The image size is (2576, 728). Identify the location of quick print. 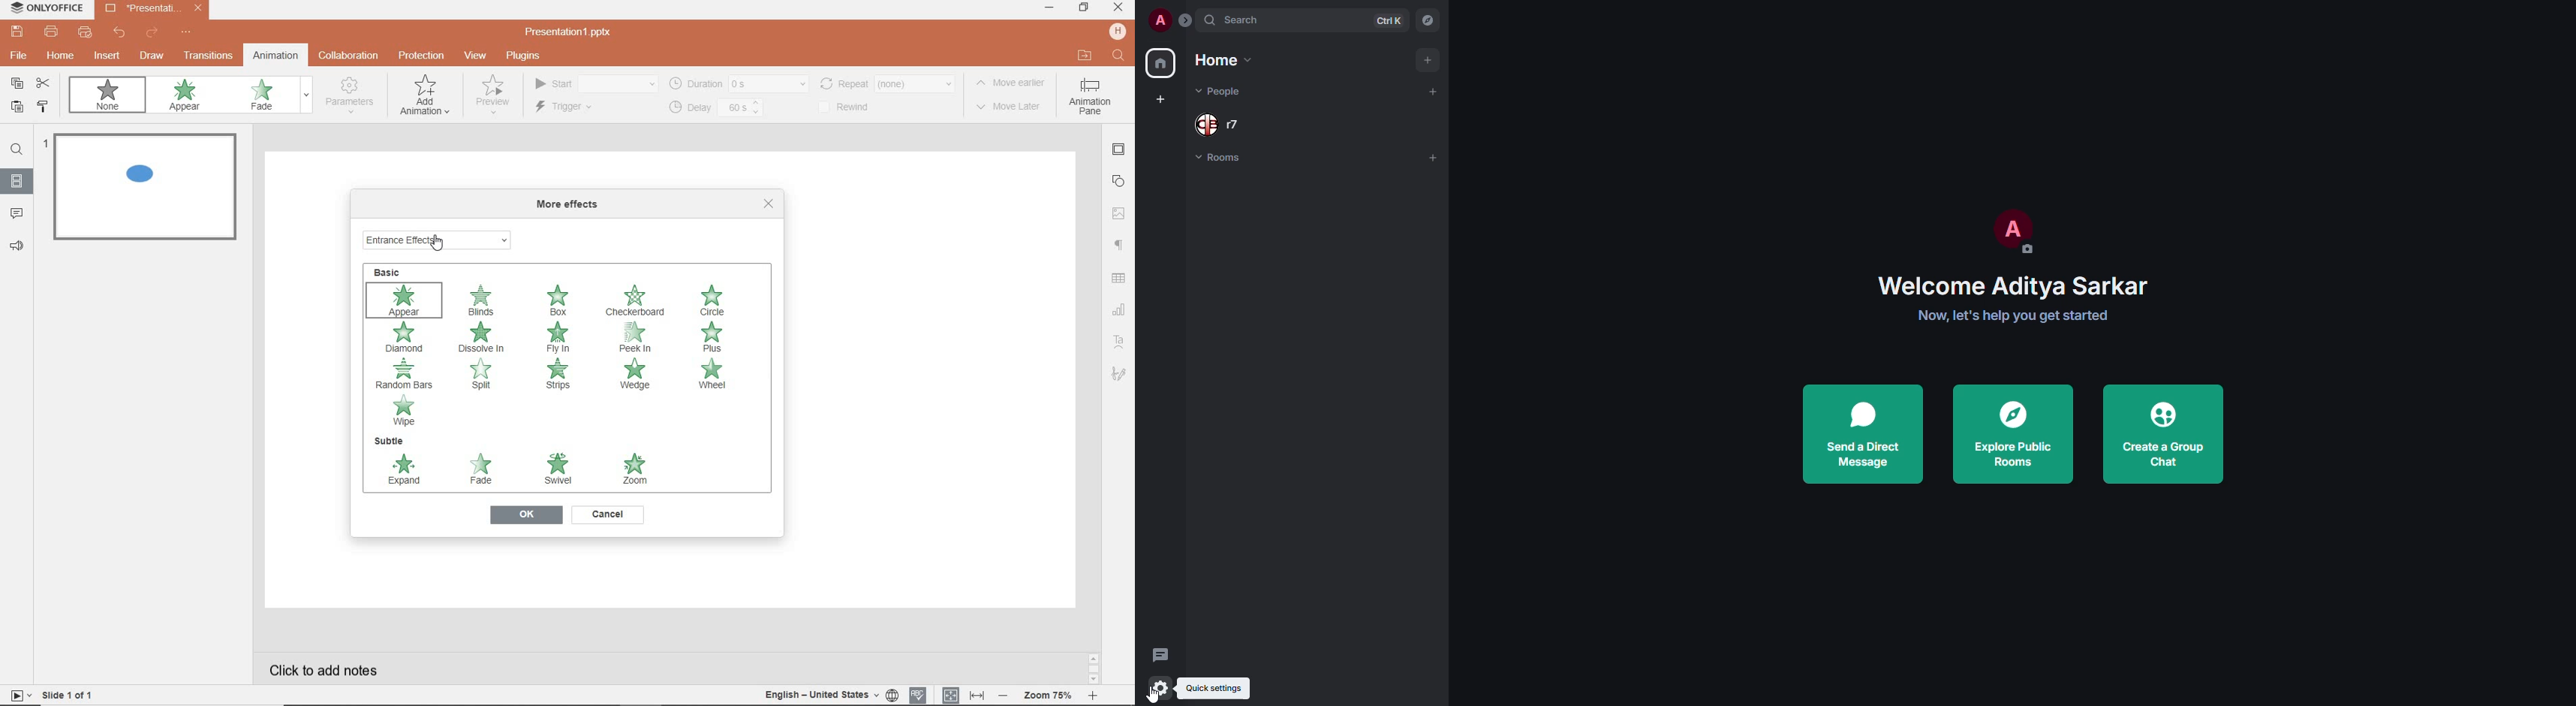
(87, 34).